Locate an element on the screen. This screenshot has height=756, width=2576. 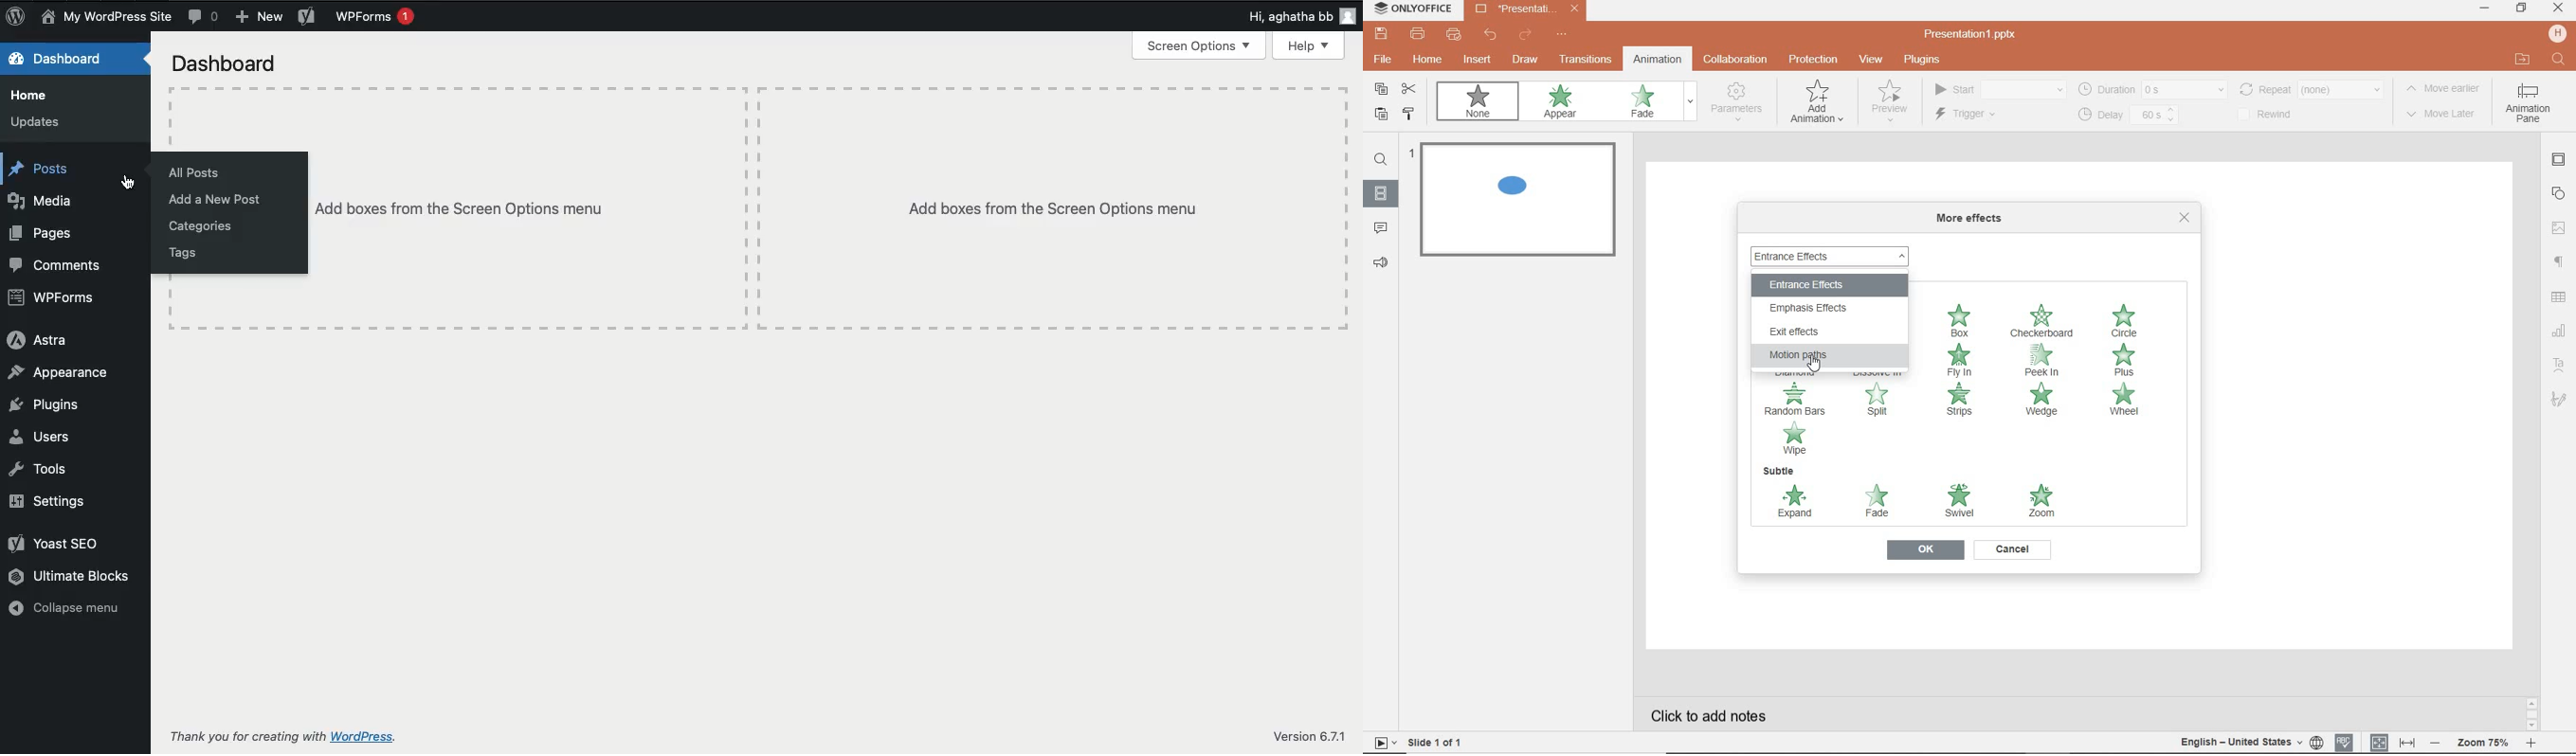
WEDGE is located at coordinates (2044, 400).